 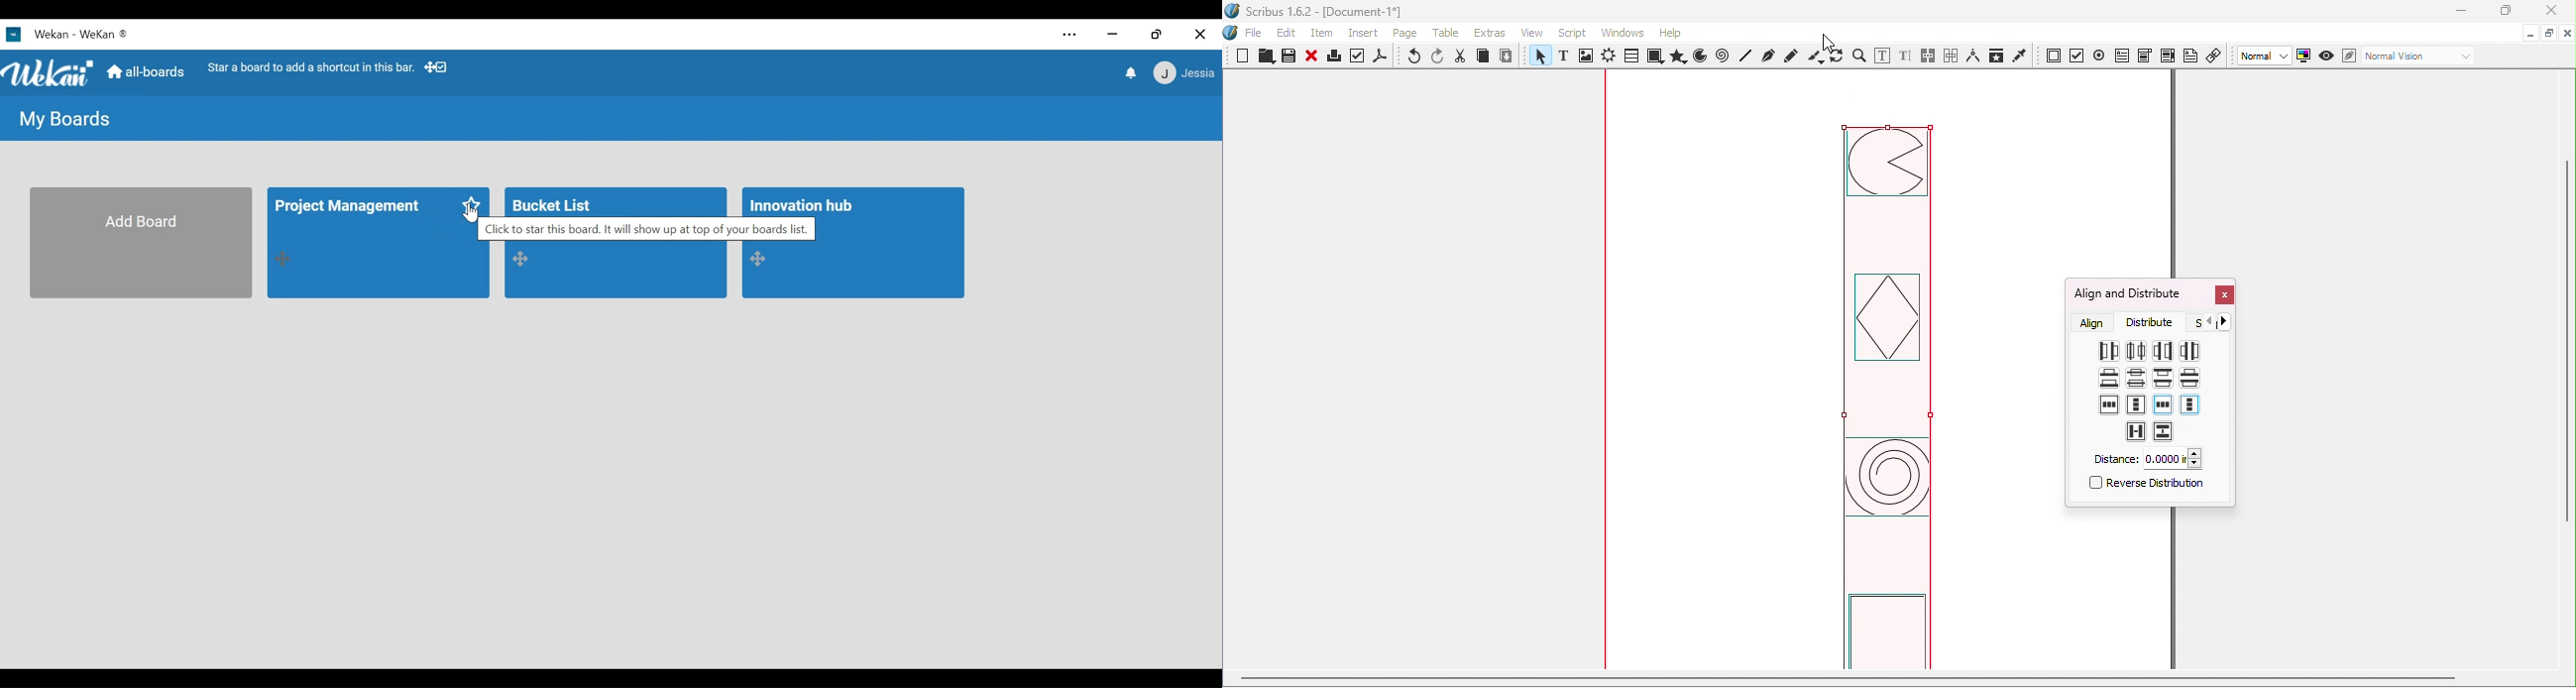 What do you see at coordinates (2164, 432) in the screenshot?
I see `Make vertical gaps between items equal to the value specified` at bounding box center [2164, 432].